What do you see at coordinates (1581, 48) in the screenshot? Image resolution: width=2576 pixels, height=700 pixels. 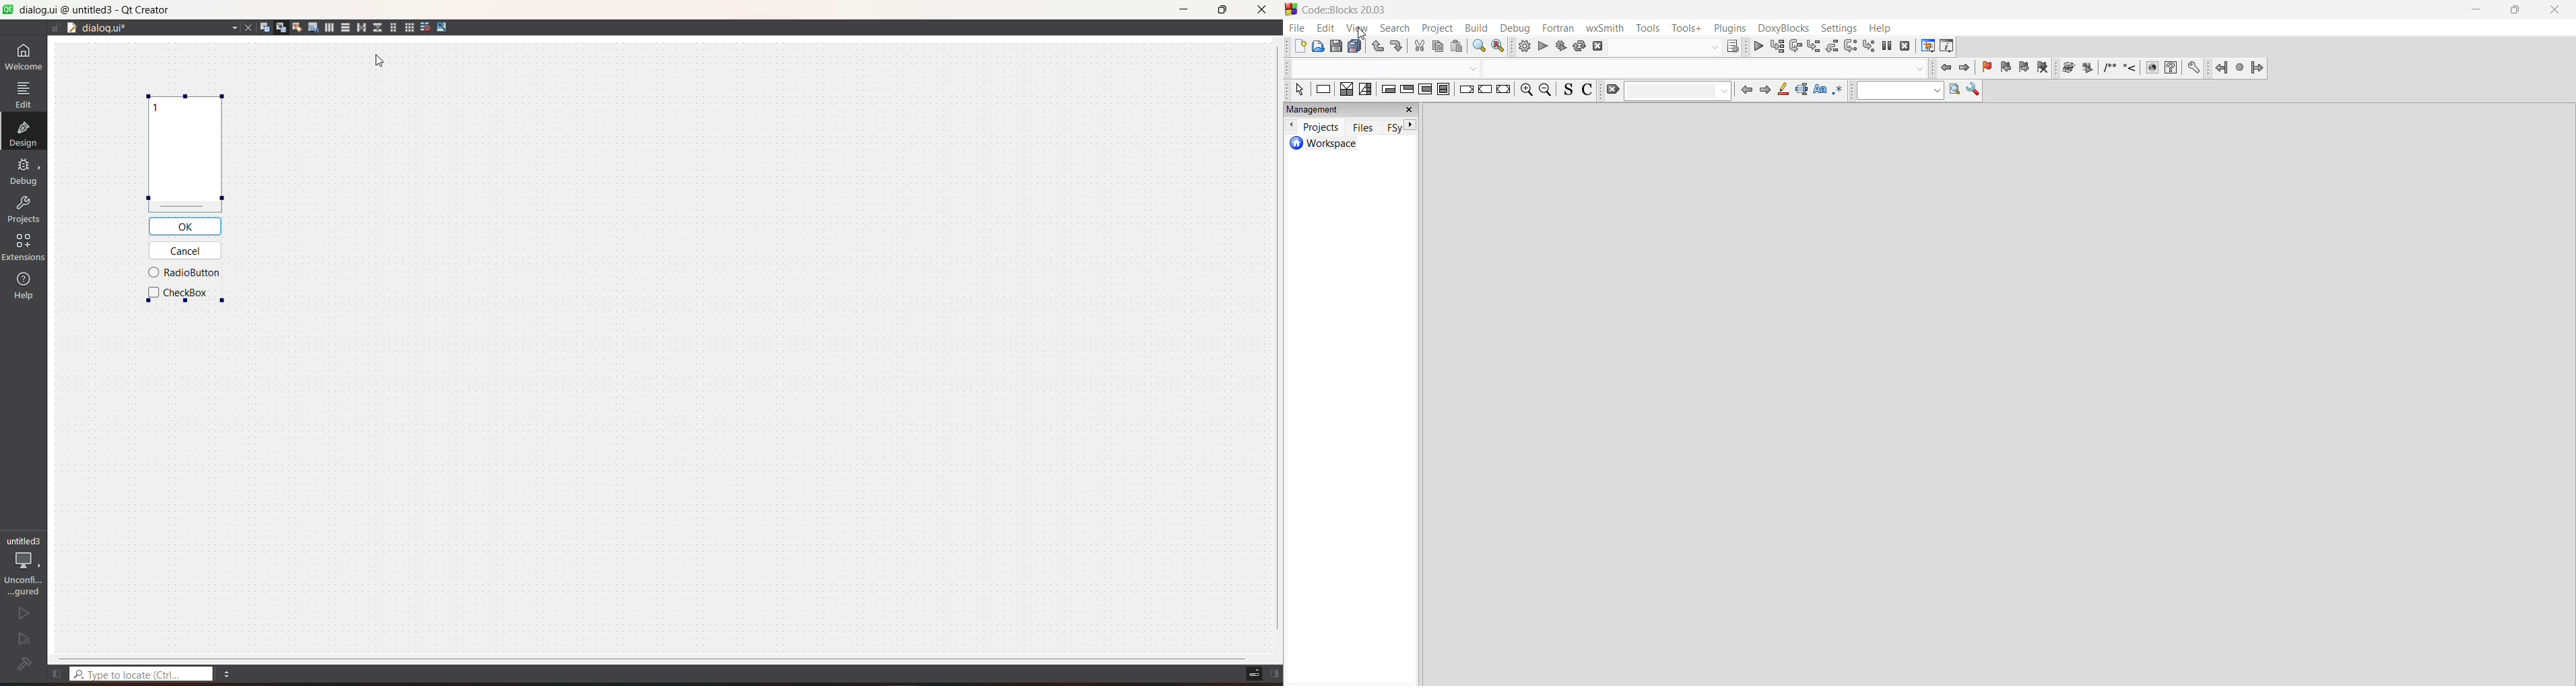 I see `rebuild` at bounding box center [1581, 48].